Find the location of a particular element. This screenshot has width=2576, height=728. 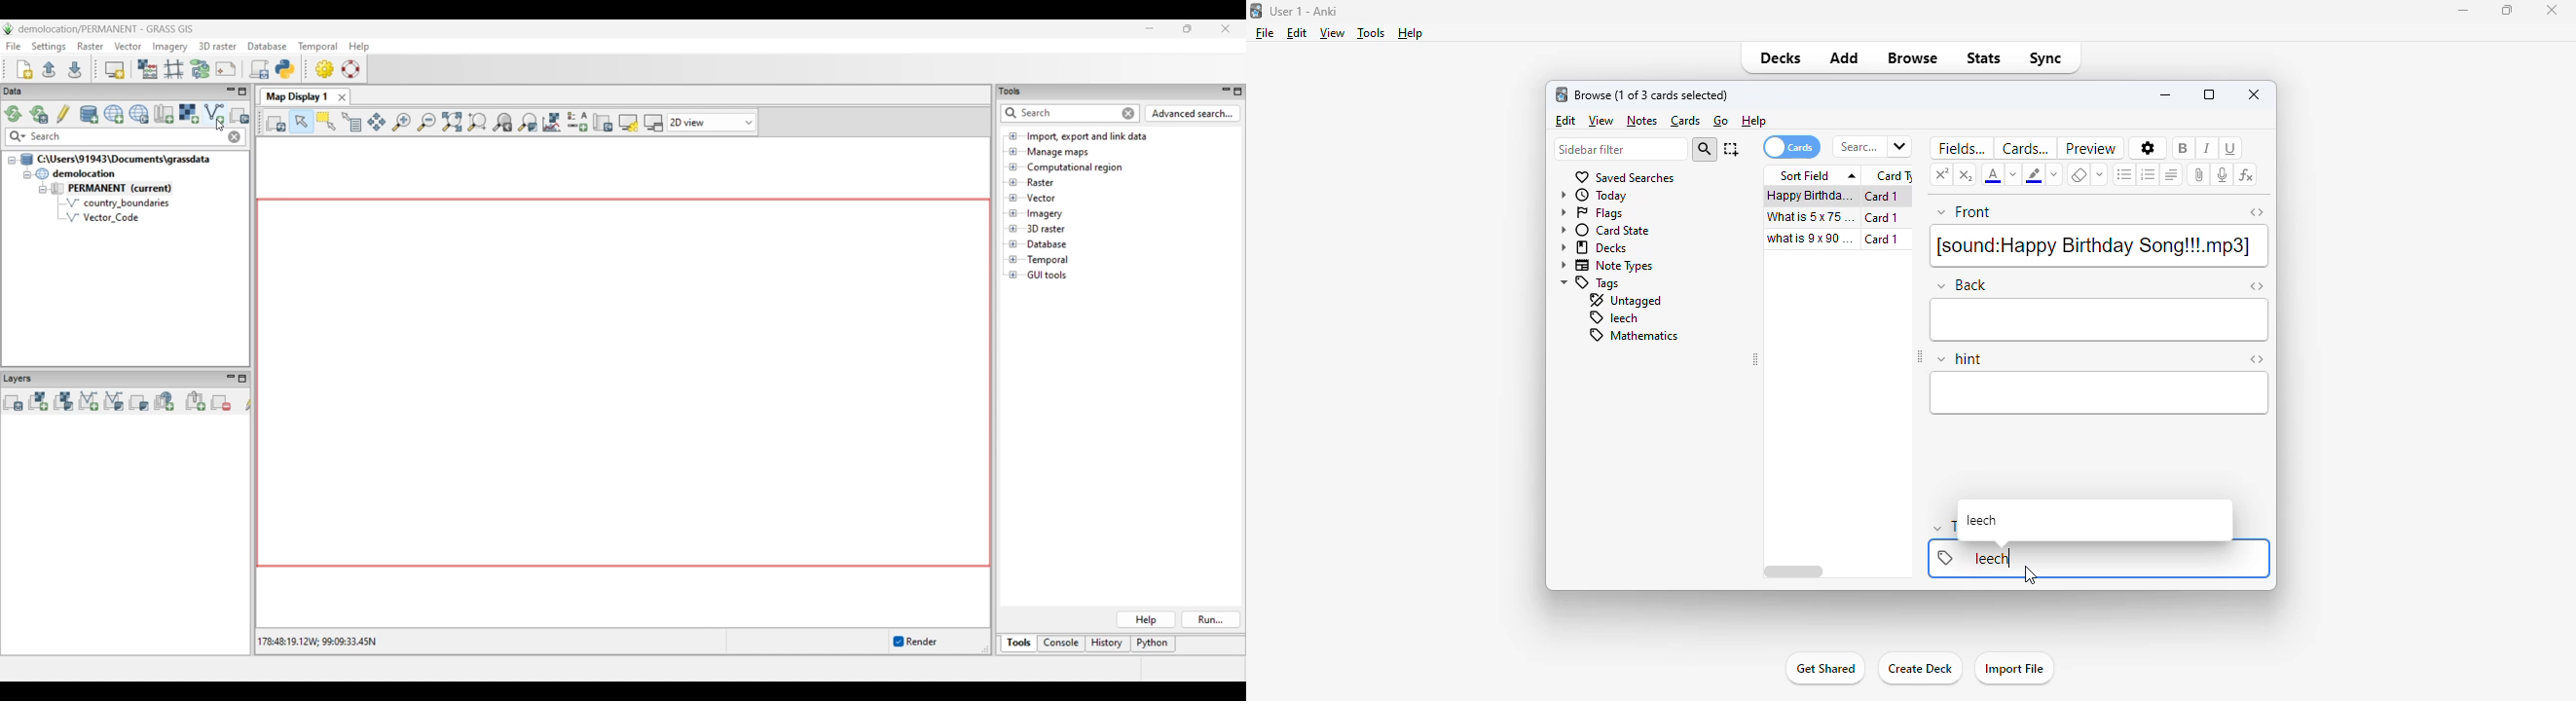

leech is located at coordinates (1982, 521).